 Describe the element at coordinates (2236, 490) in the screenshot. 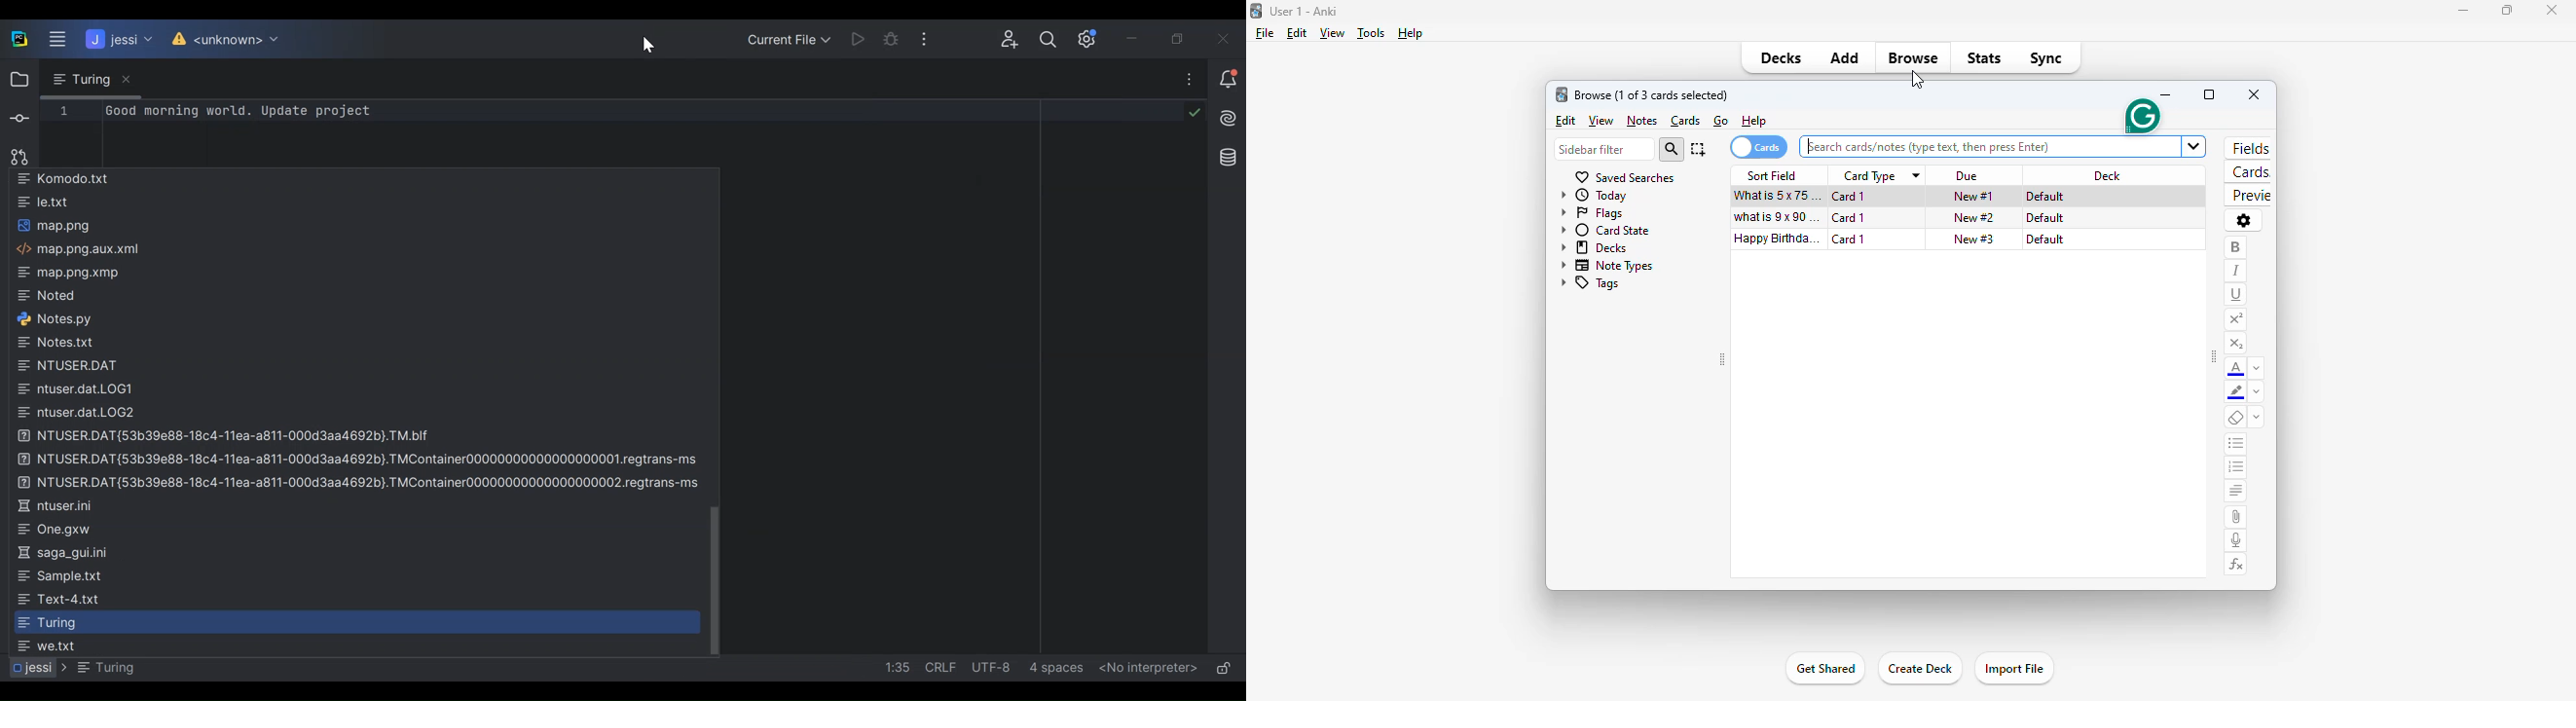

I see `alignment` at that location.